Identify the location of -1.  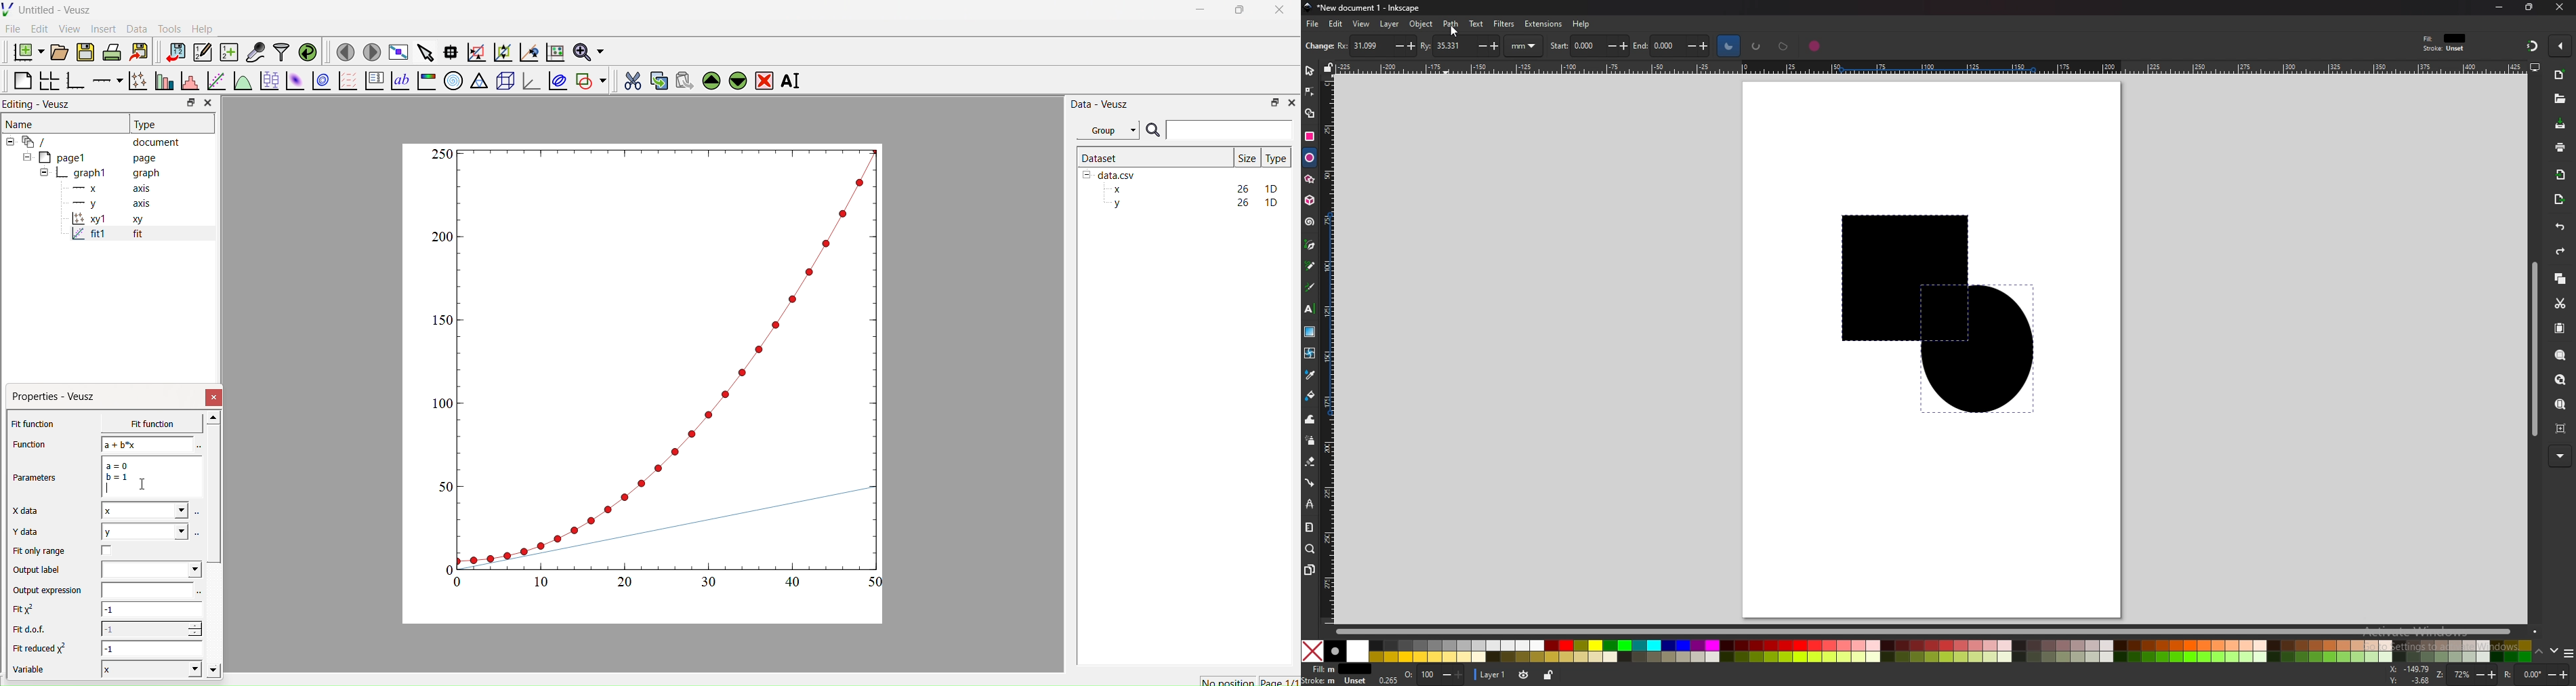
(152, 611).